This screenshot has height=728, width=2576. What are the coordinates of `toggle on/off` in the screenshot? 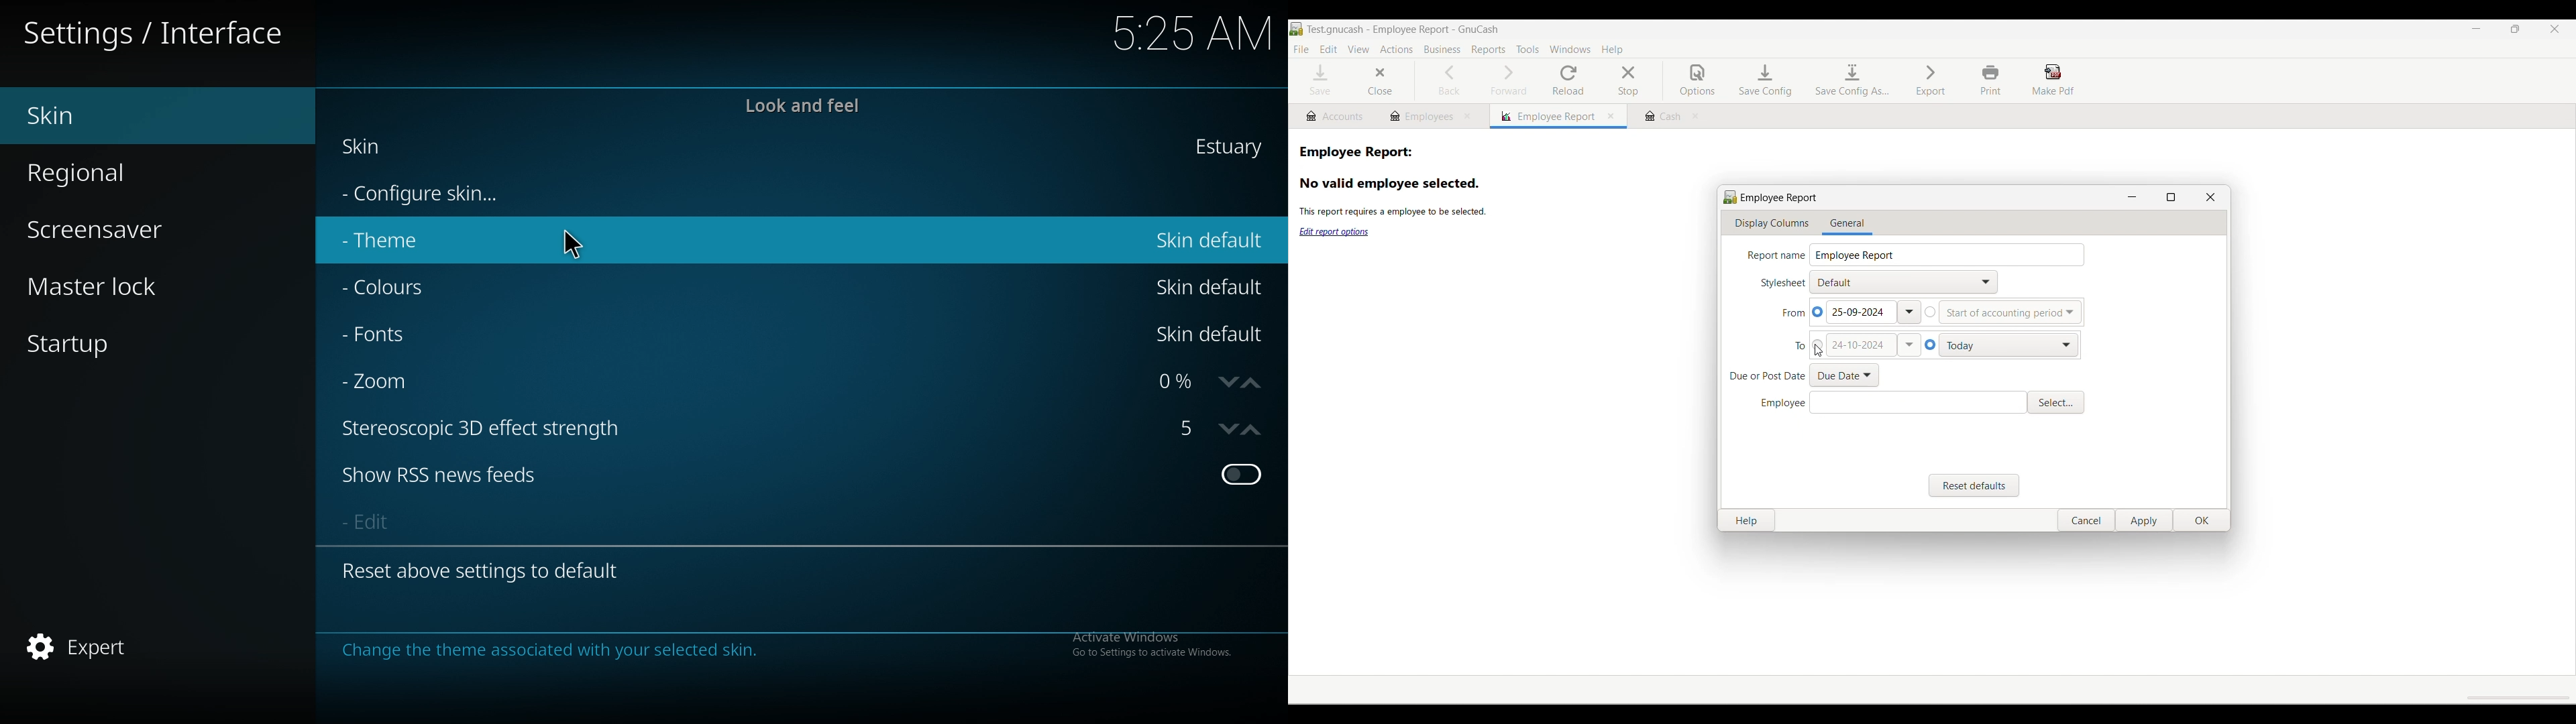 It's located at (1241, 477).